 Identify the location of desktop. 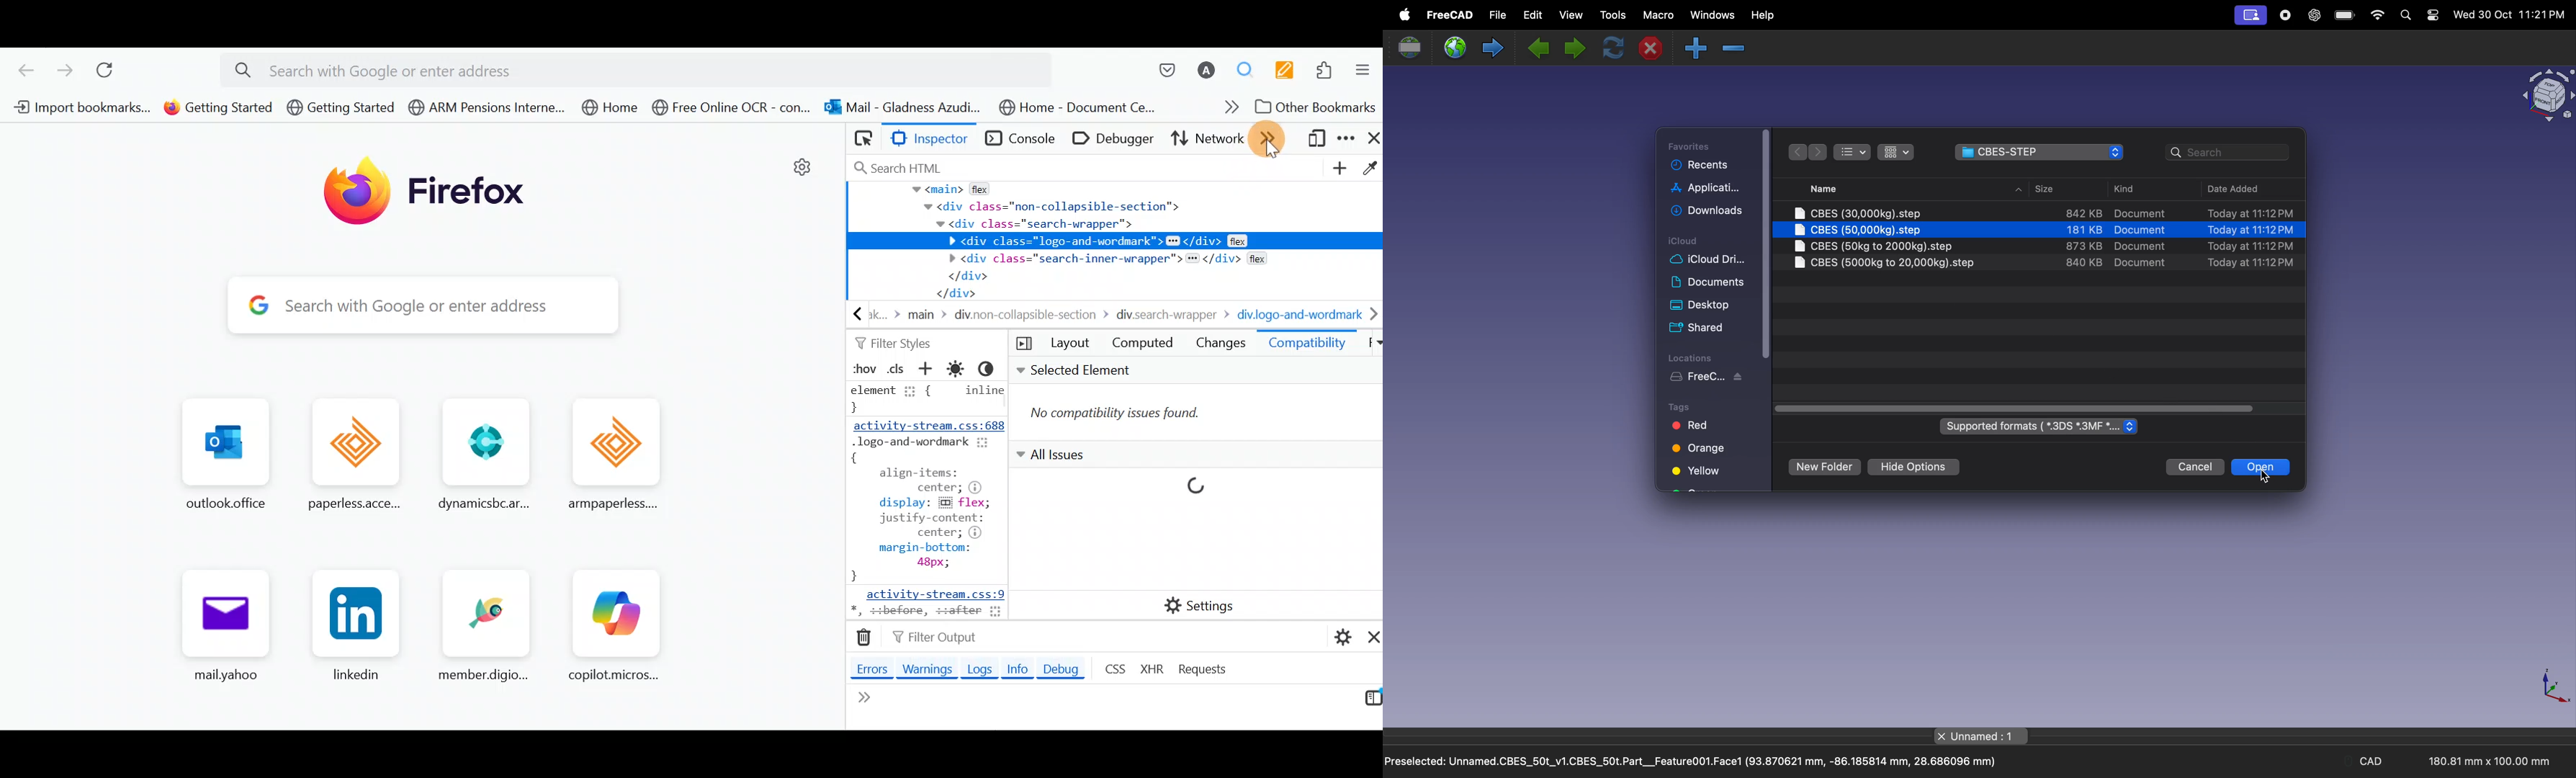
(1702, 306).